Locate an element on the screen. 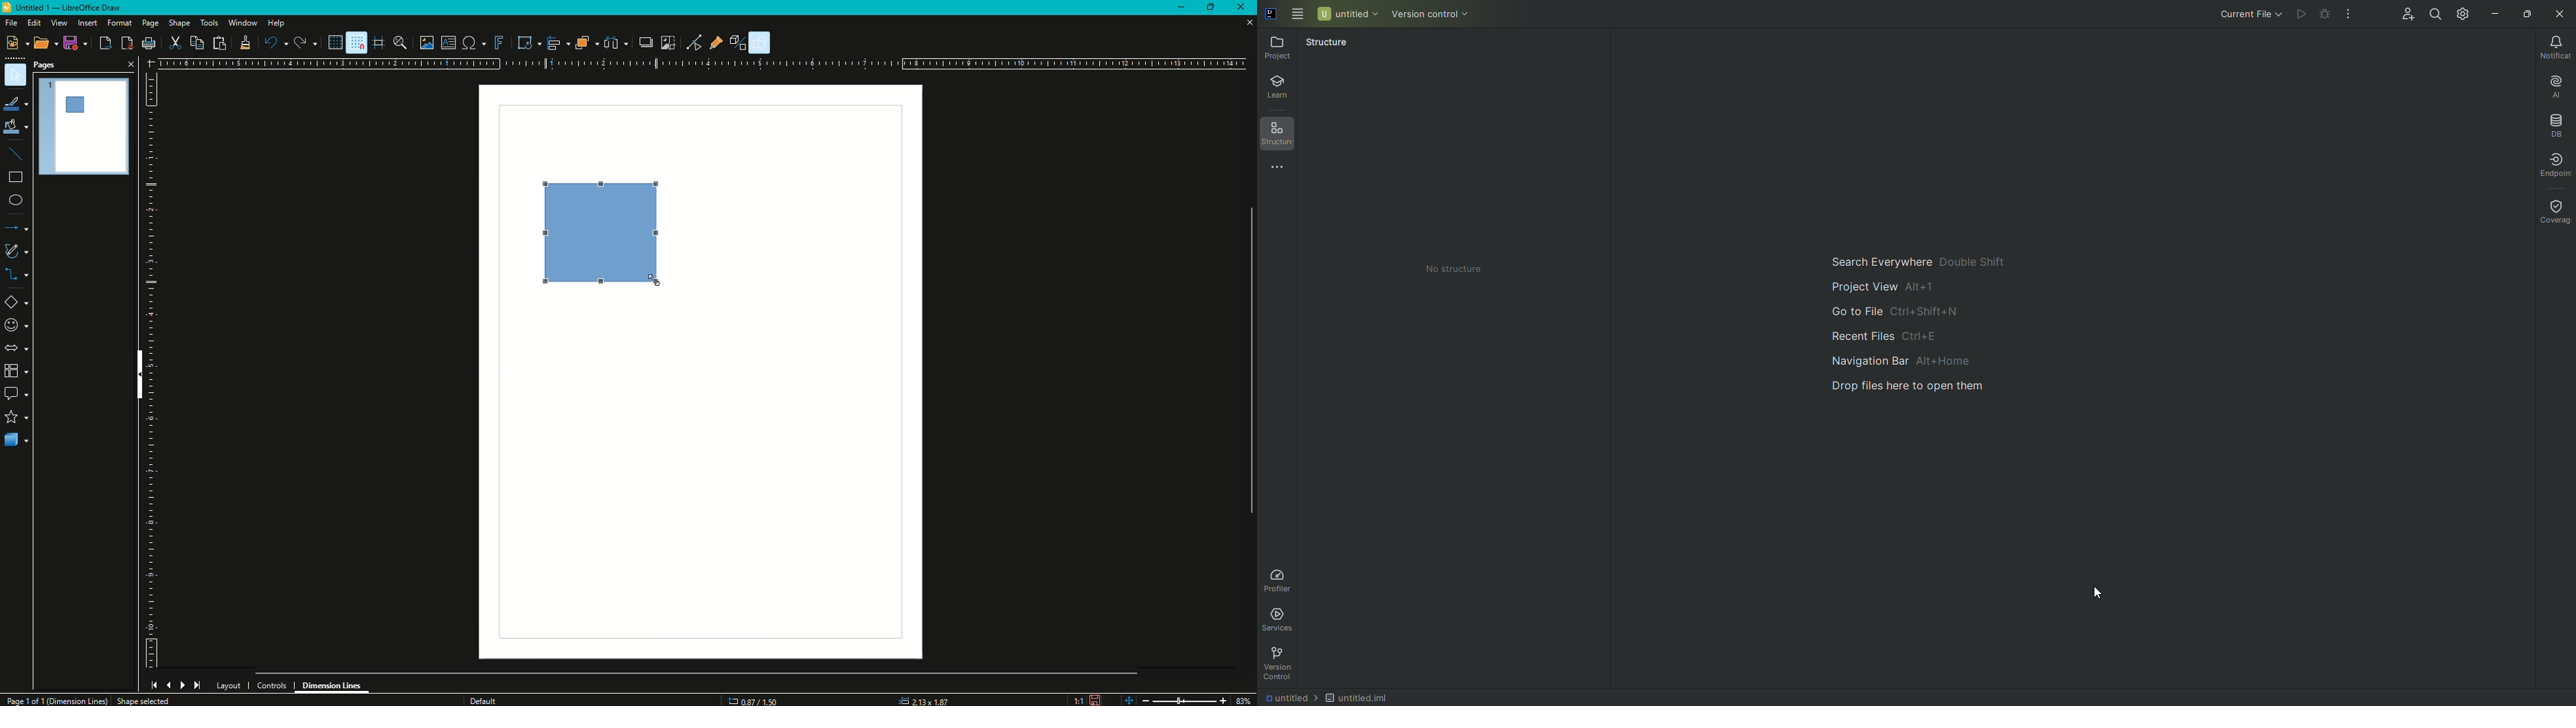 Image resolution: width=2576 pixels, height=728 pixels. Insert Image is located at coordinates (427, 43).